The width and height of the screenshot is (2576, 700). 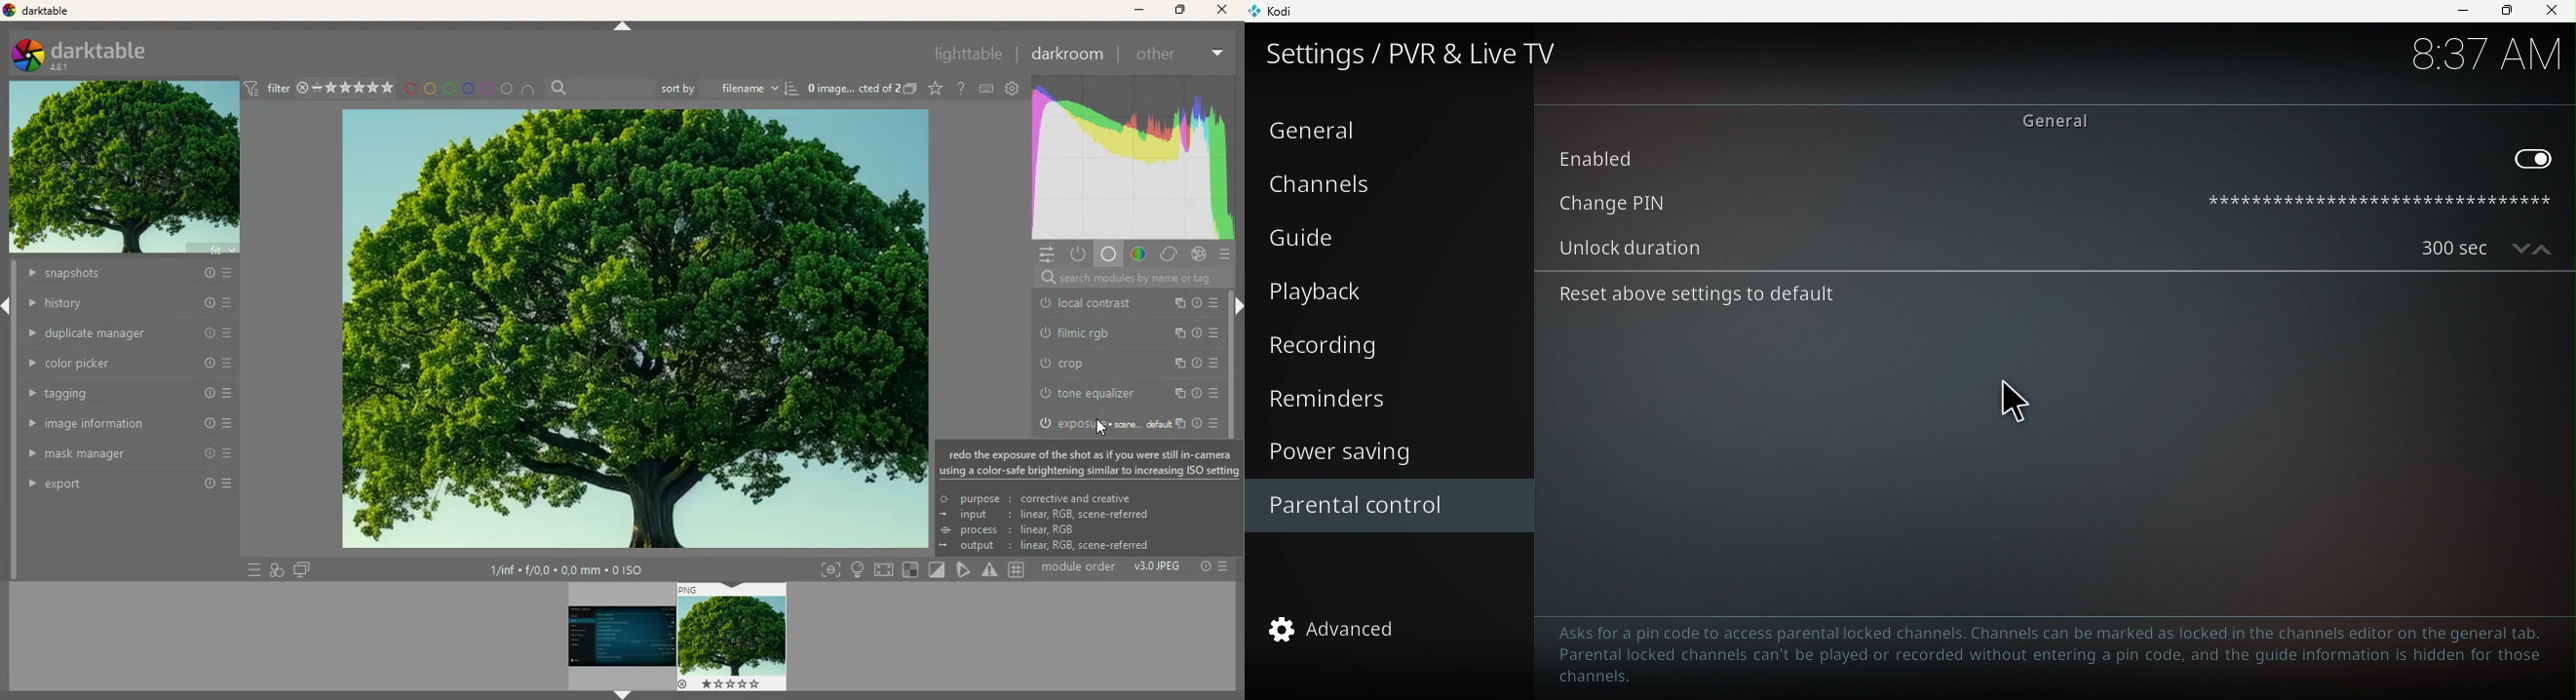 What do you see at coordinates (959, 89) in the screenshot?
I see `doubt` at bounding box center [959, 89].